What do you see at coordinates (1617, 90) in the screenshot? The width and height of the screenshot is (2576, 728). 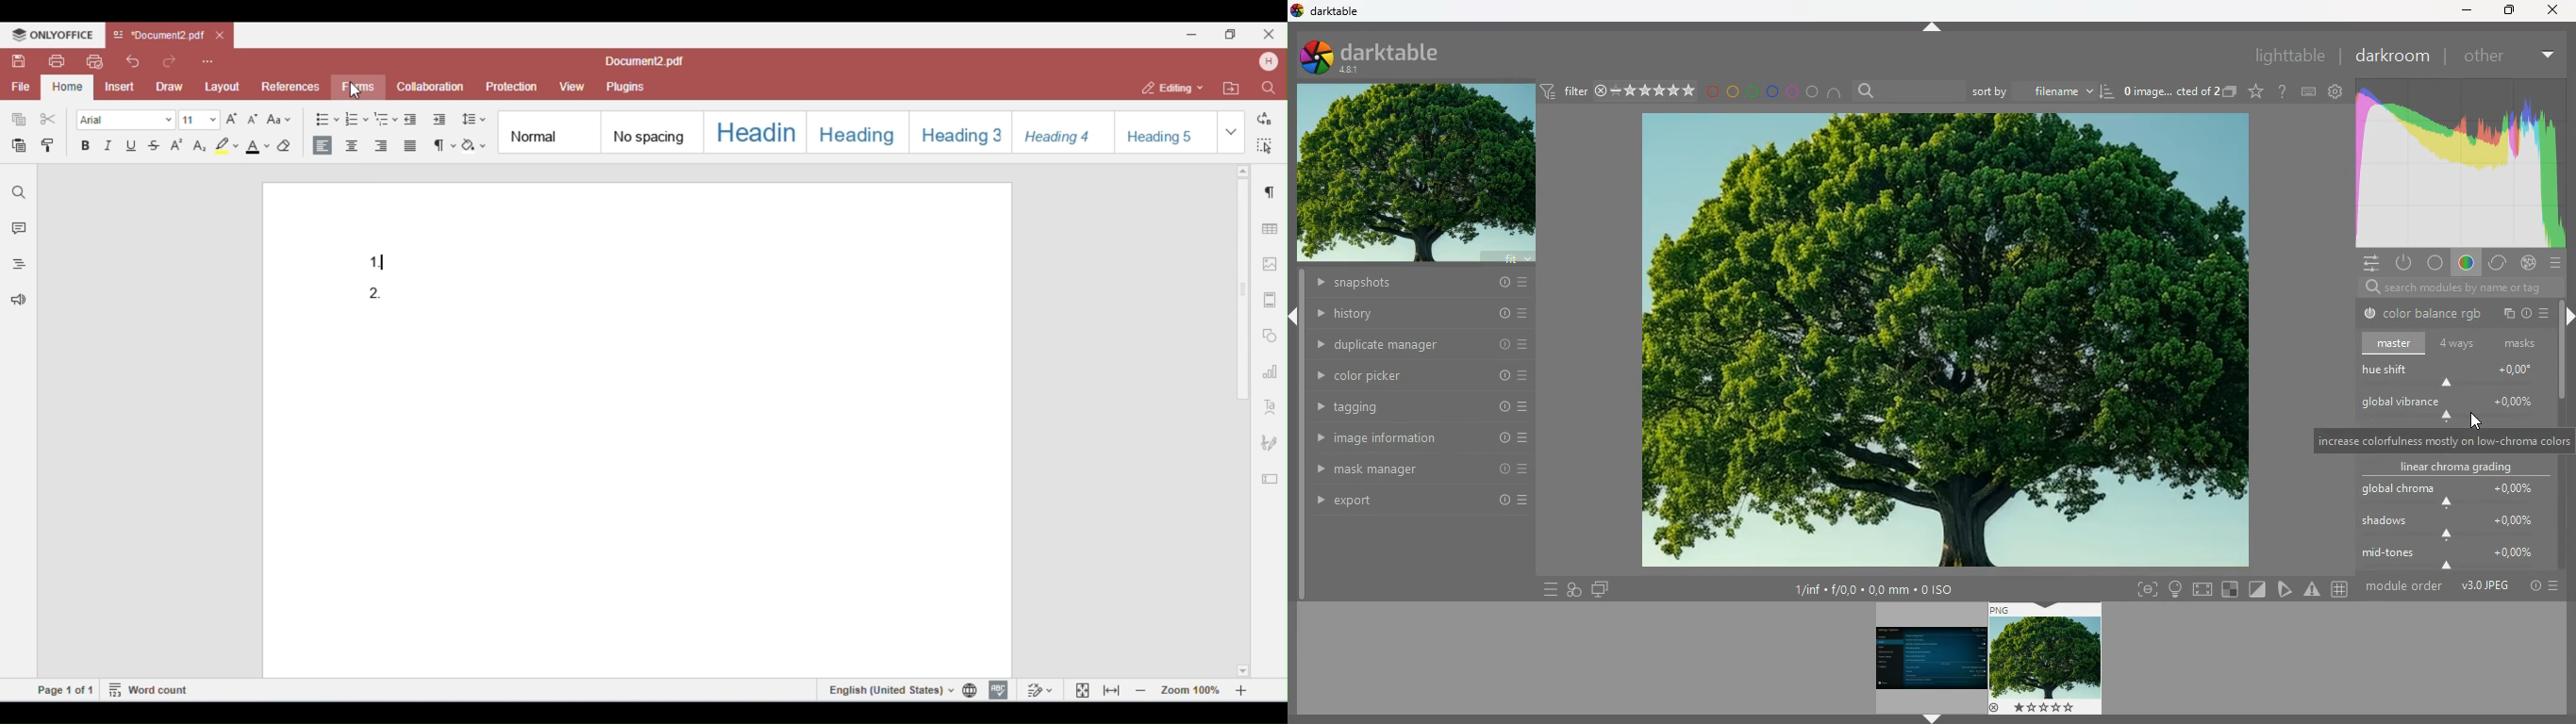 I see `filter` at bounding box center [1617, 90].